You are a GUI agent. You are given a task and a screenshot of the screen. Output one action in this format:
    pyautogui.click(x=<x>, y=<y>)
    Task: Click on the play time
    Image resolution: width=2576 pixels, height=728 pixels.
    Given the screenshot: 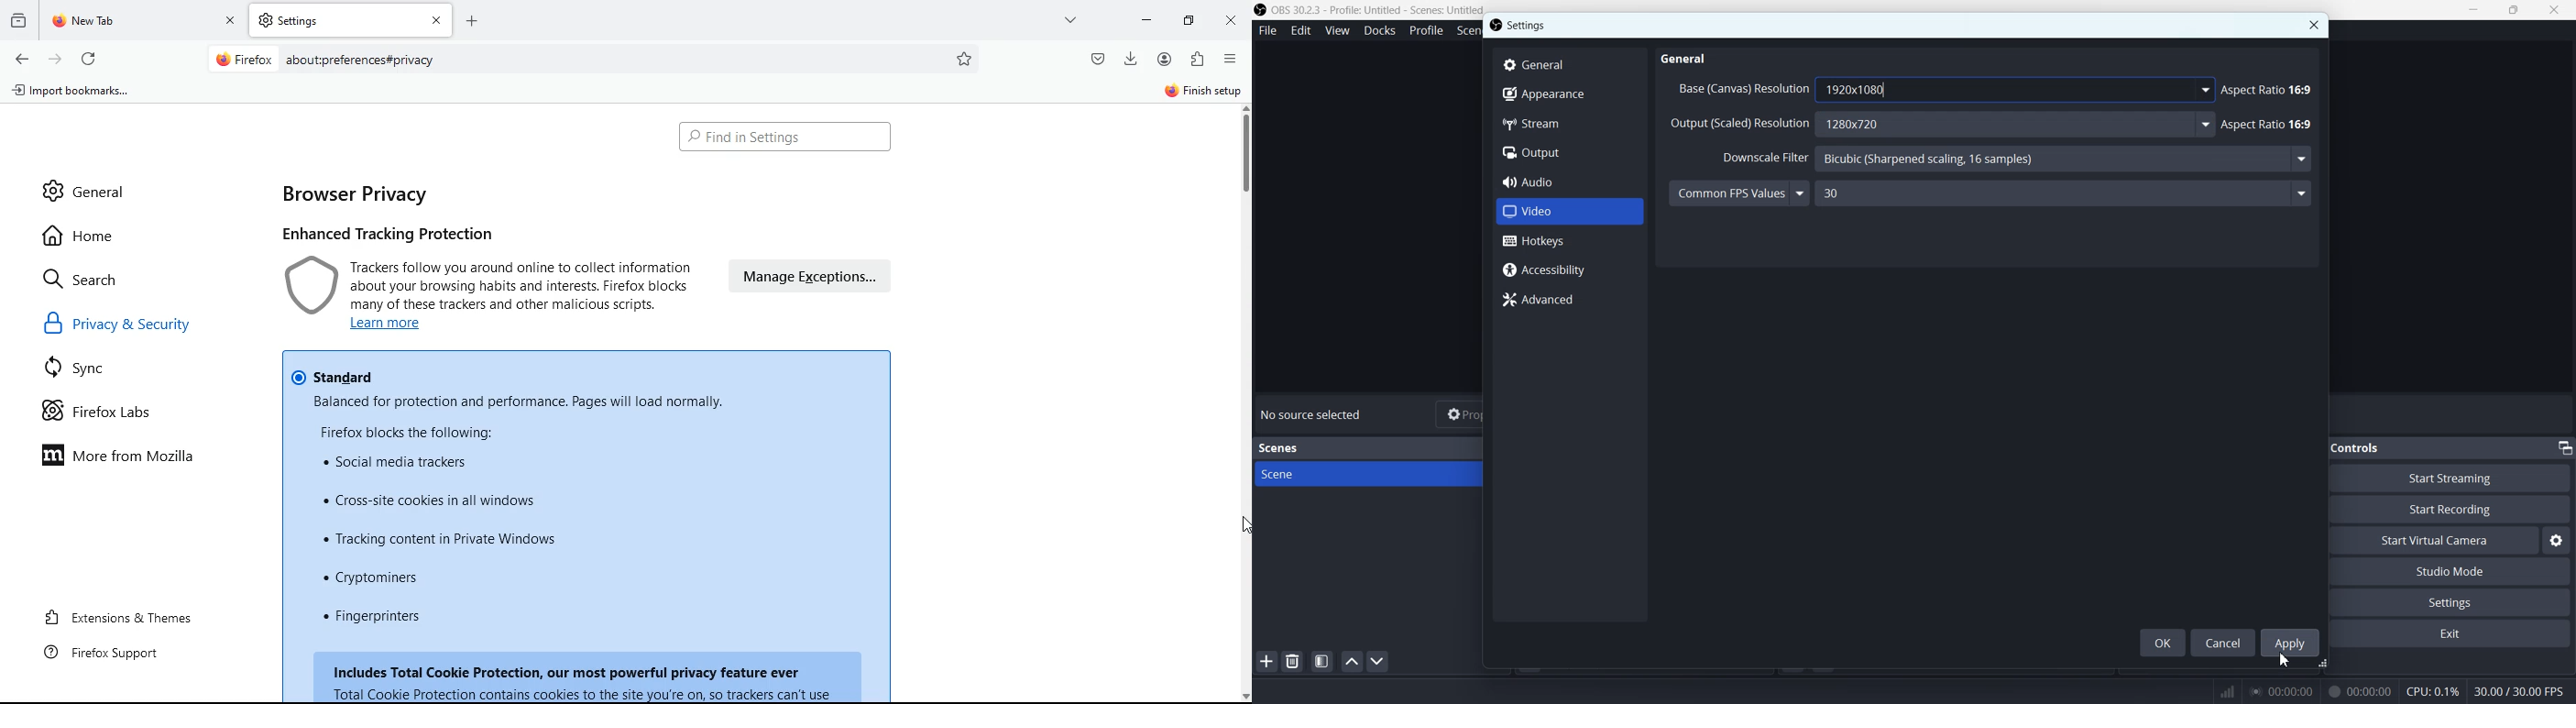 What is the action you would take?
    pyautogui.click(x=2283, y=691)
    